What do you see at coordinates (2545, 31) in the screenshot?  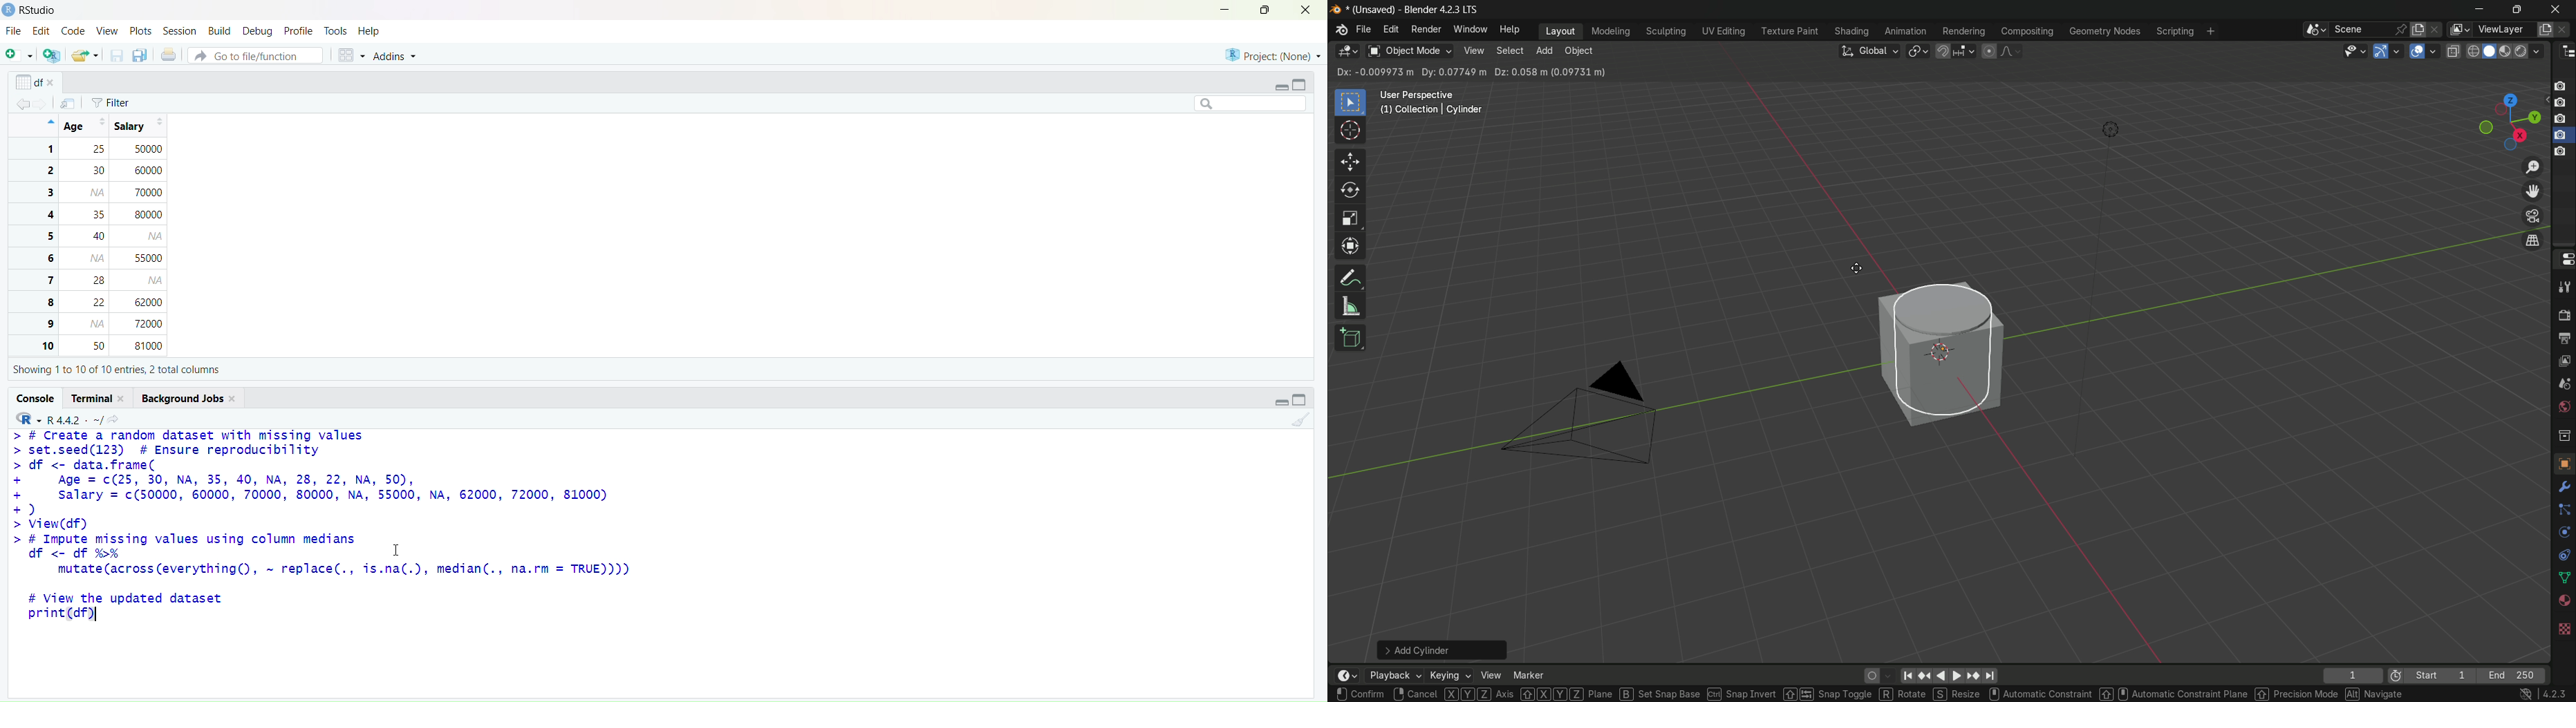 I see `add new layer` at bounding box center [2545, 31].